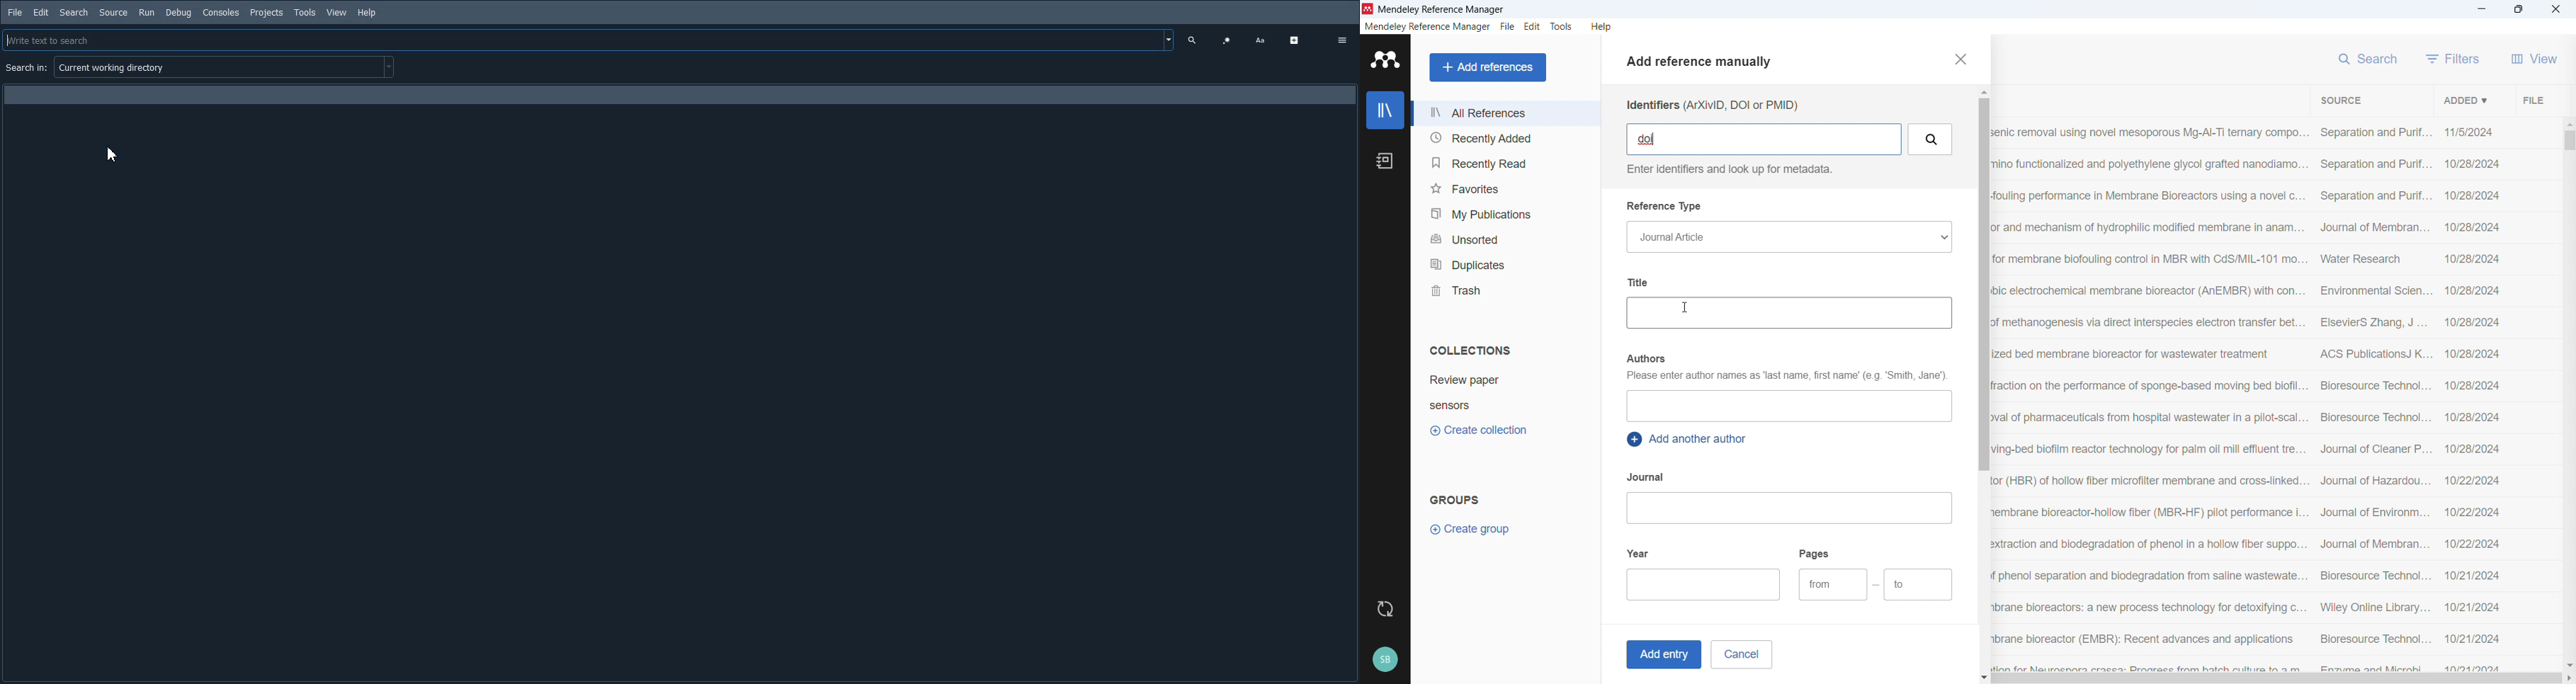  What do you see at coordinates (336, 11) in the screenshot?
I see `View` at bounding box center [336, 11].